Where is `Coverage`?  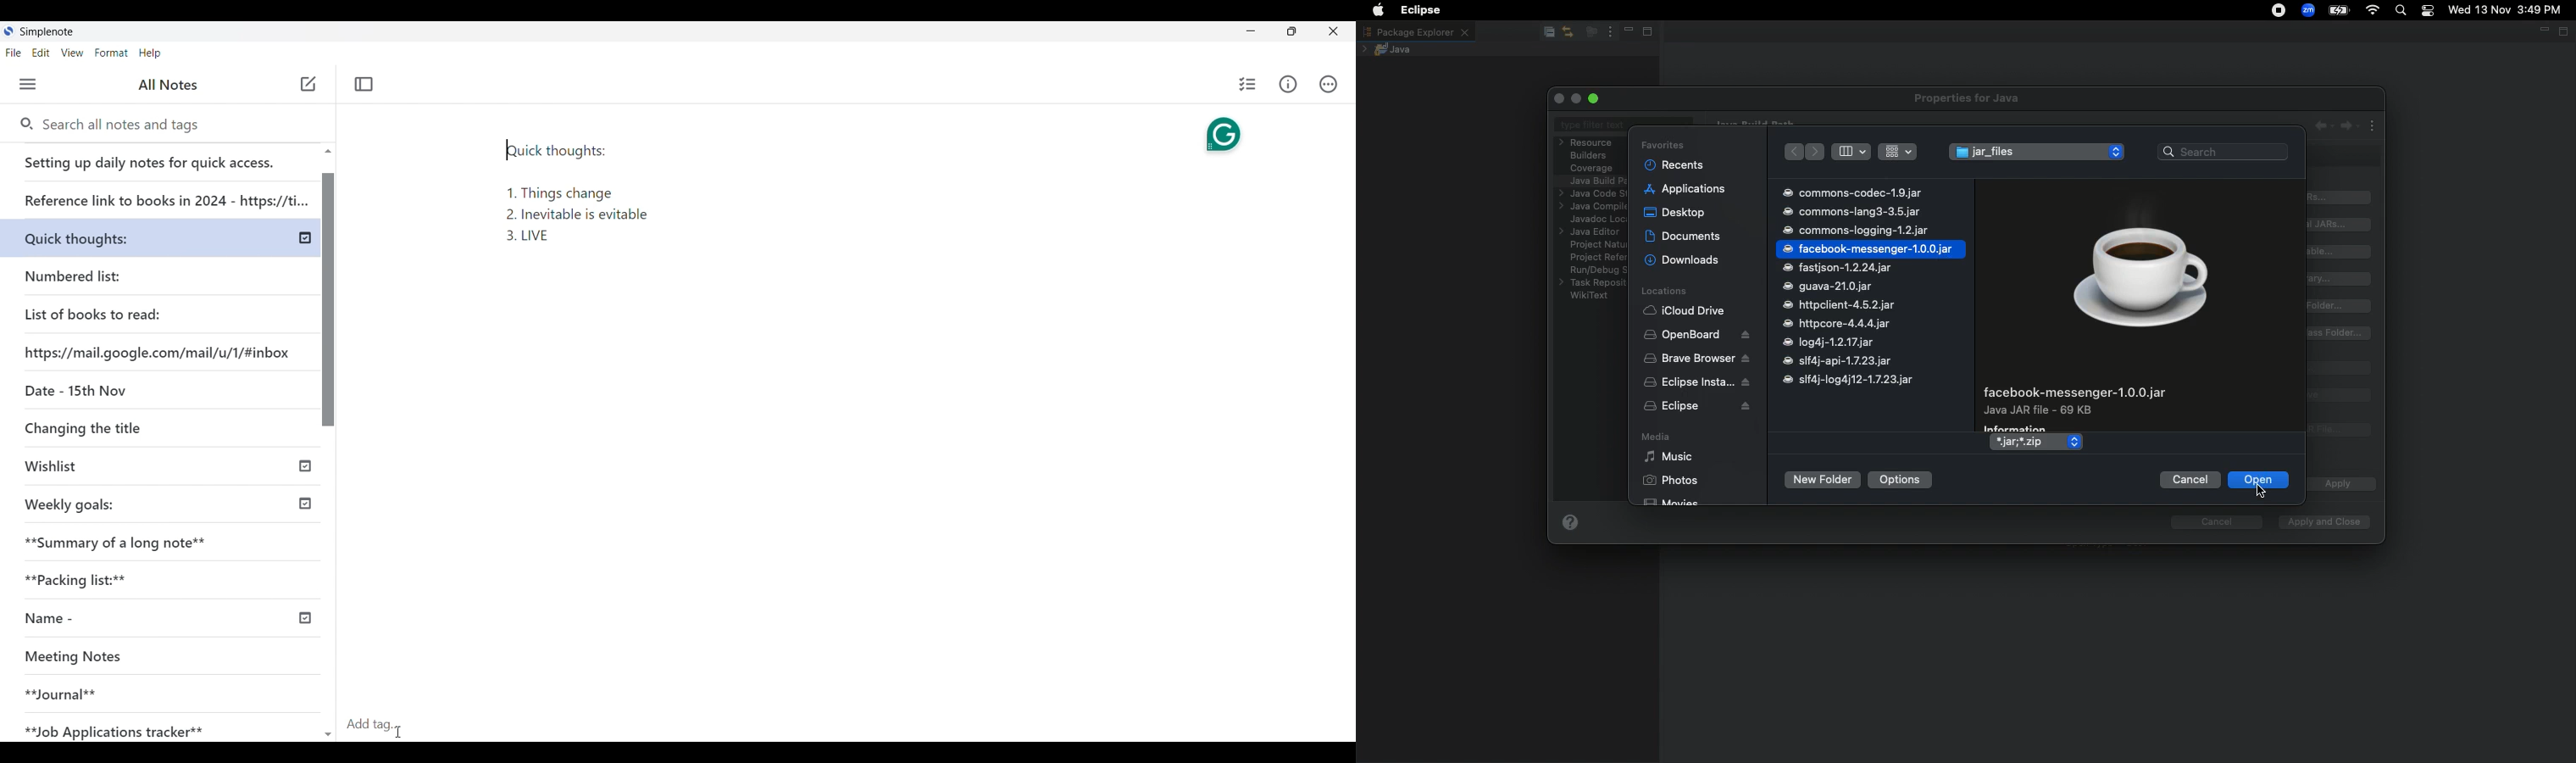
Coverage is located at coordinates (1592, 169).